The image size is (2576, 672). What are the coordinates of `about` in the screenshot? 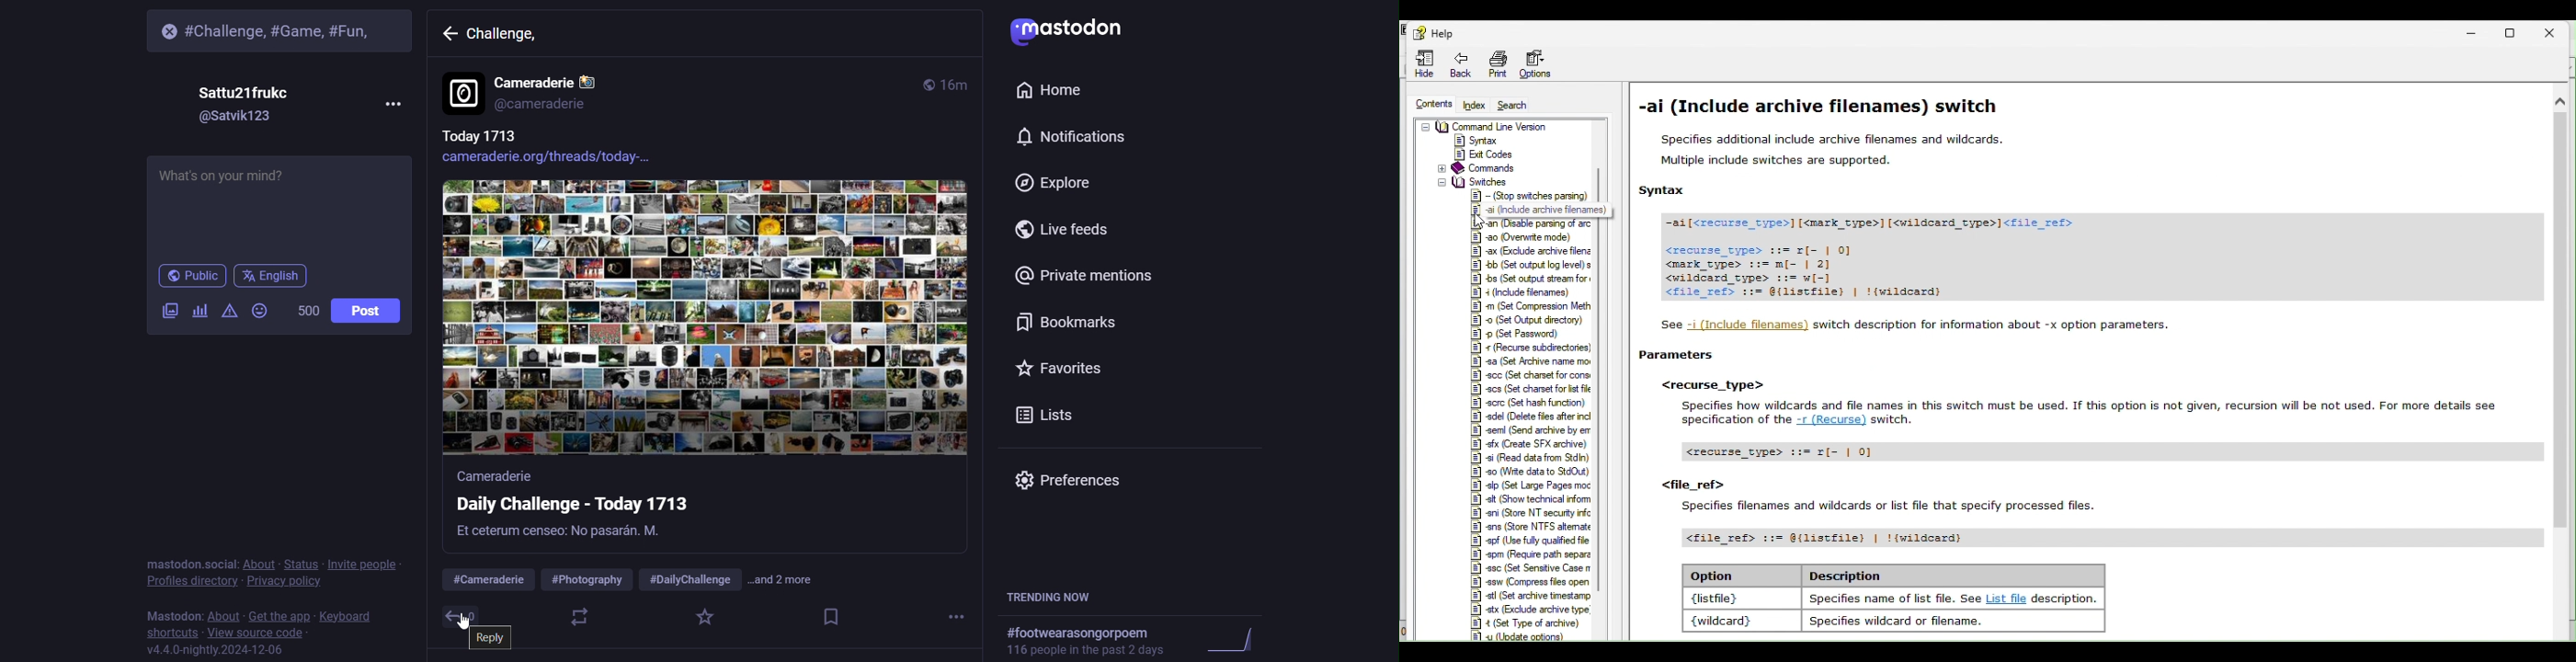 It's located at (224, 612).